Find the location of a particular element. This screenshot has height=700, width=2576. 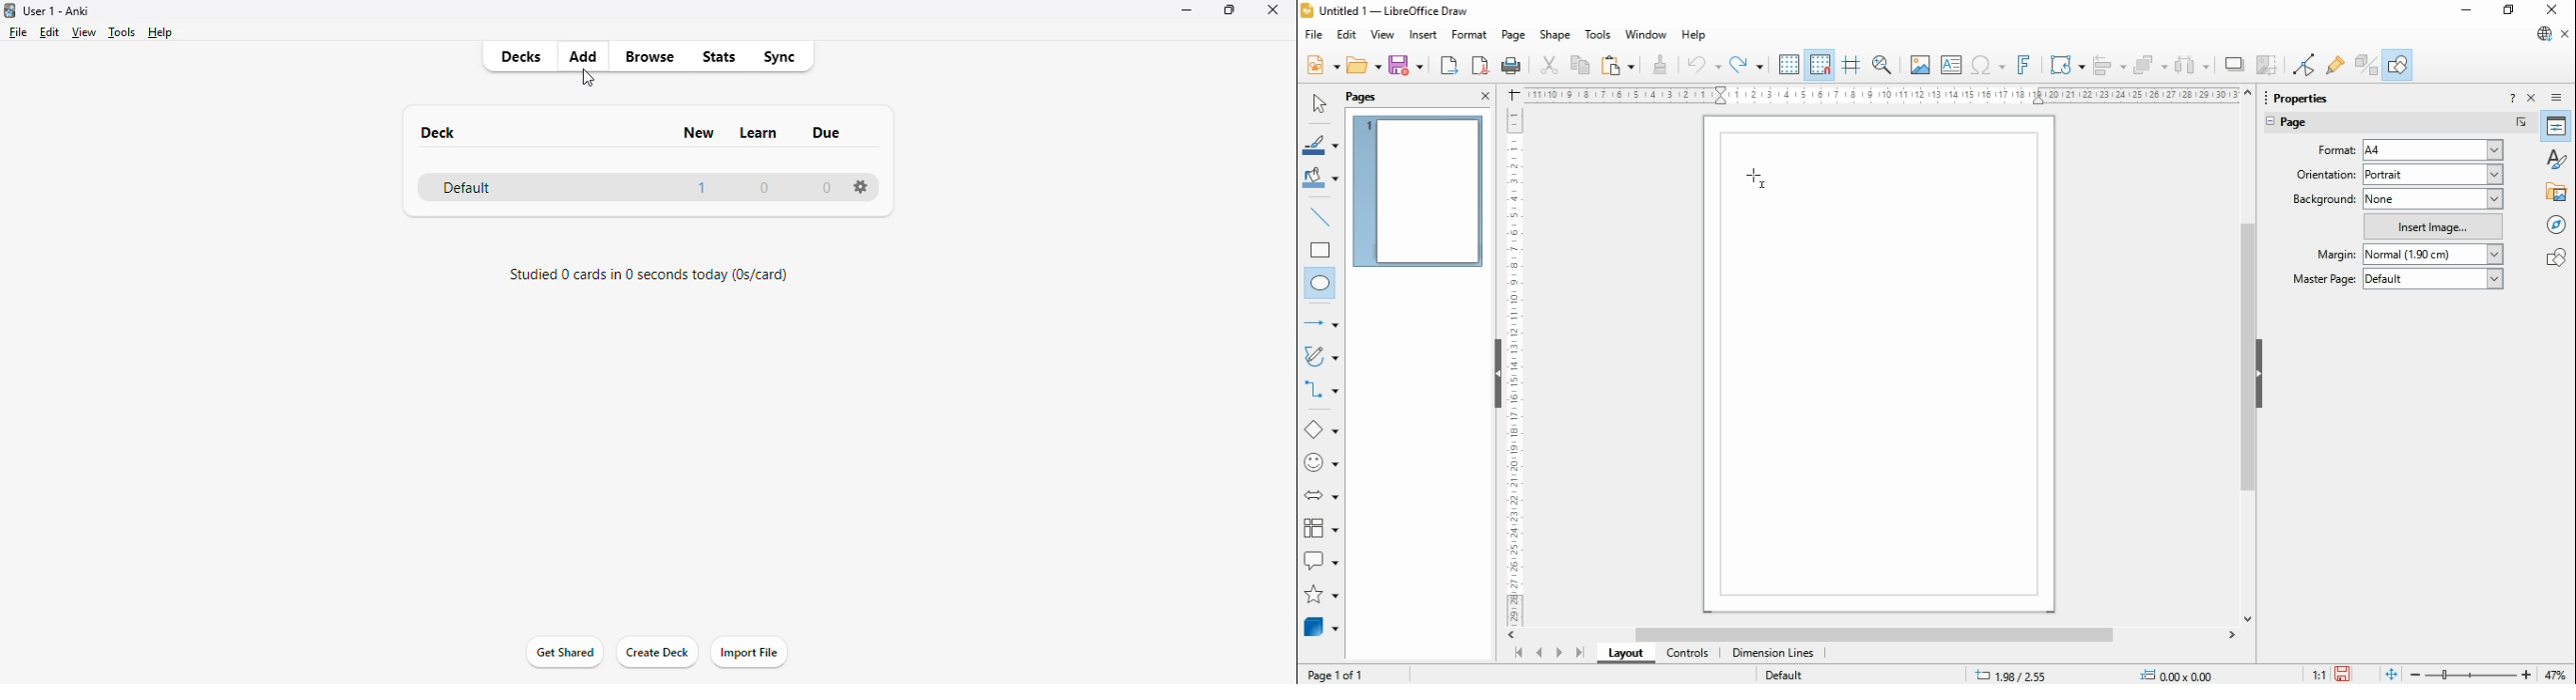

hide is located at coordinates (2258, 374).